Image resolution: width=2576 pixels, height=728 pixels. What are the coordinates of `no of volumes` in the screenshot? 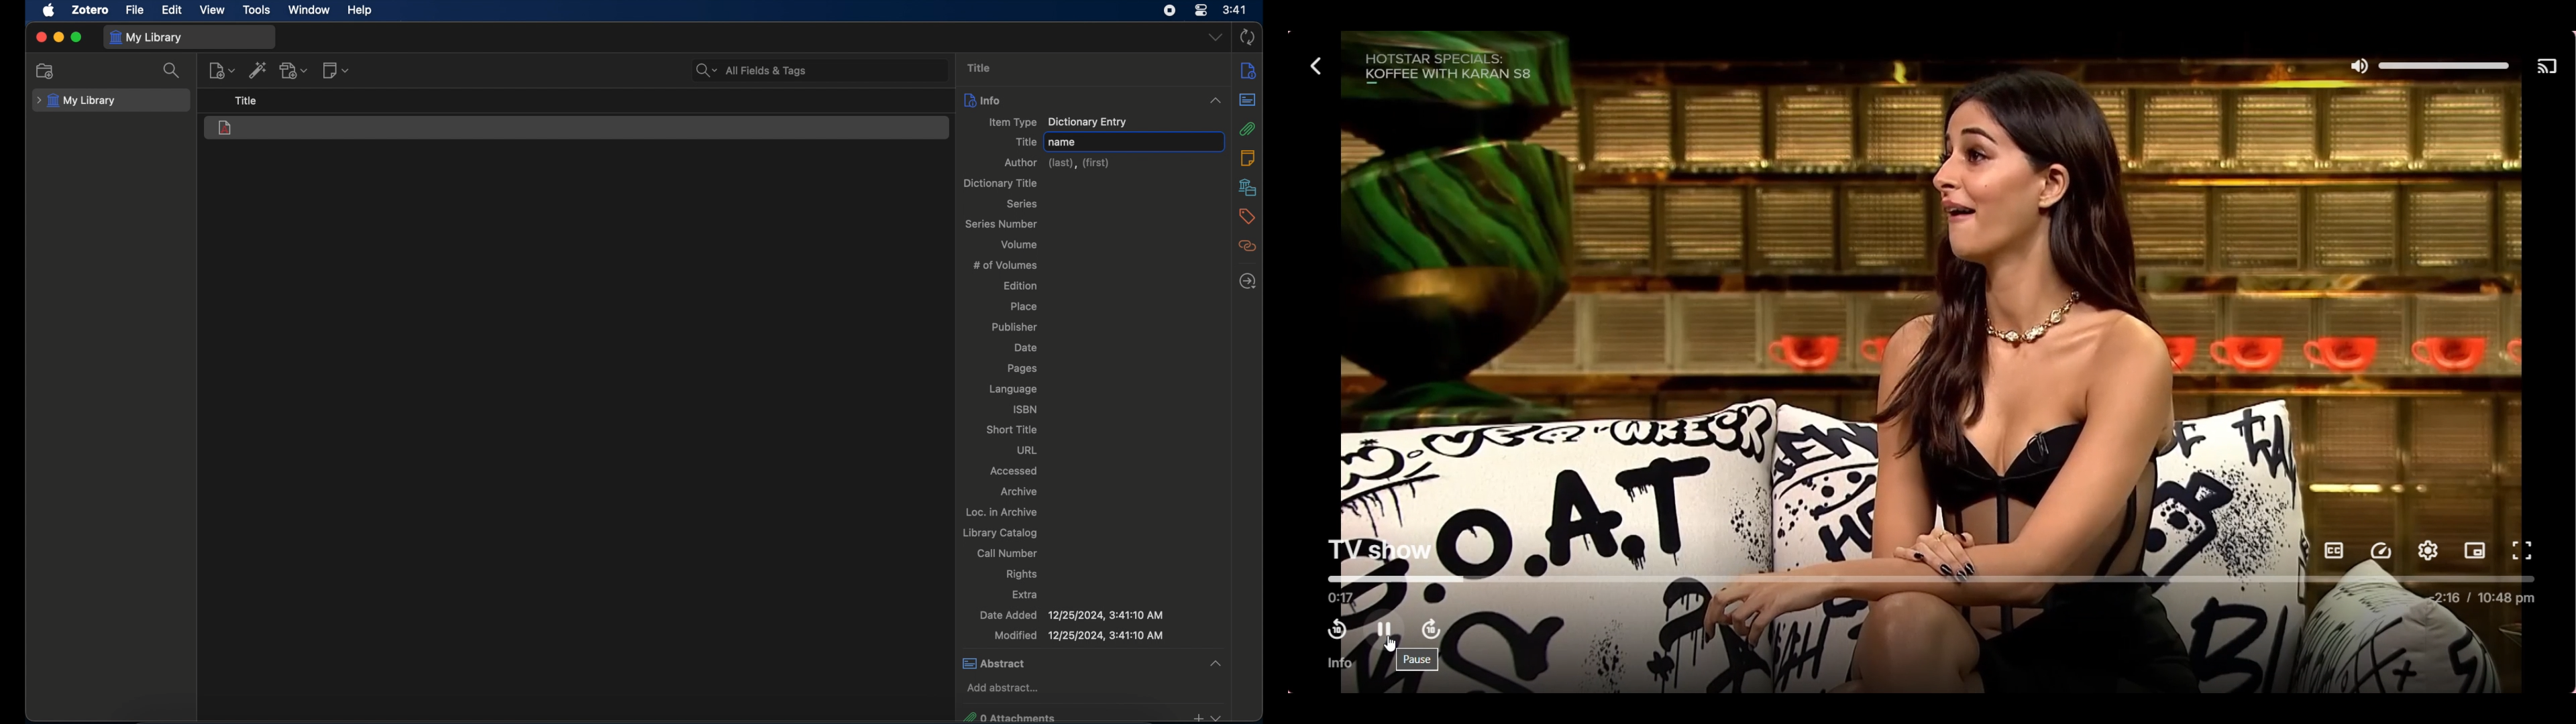 It's located at (1006, 264).